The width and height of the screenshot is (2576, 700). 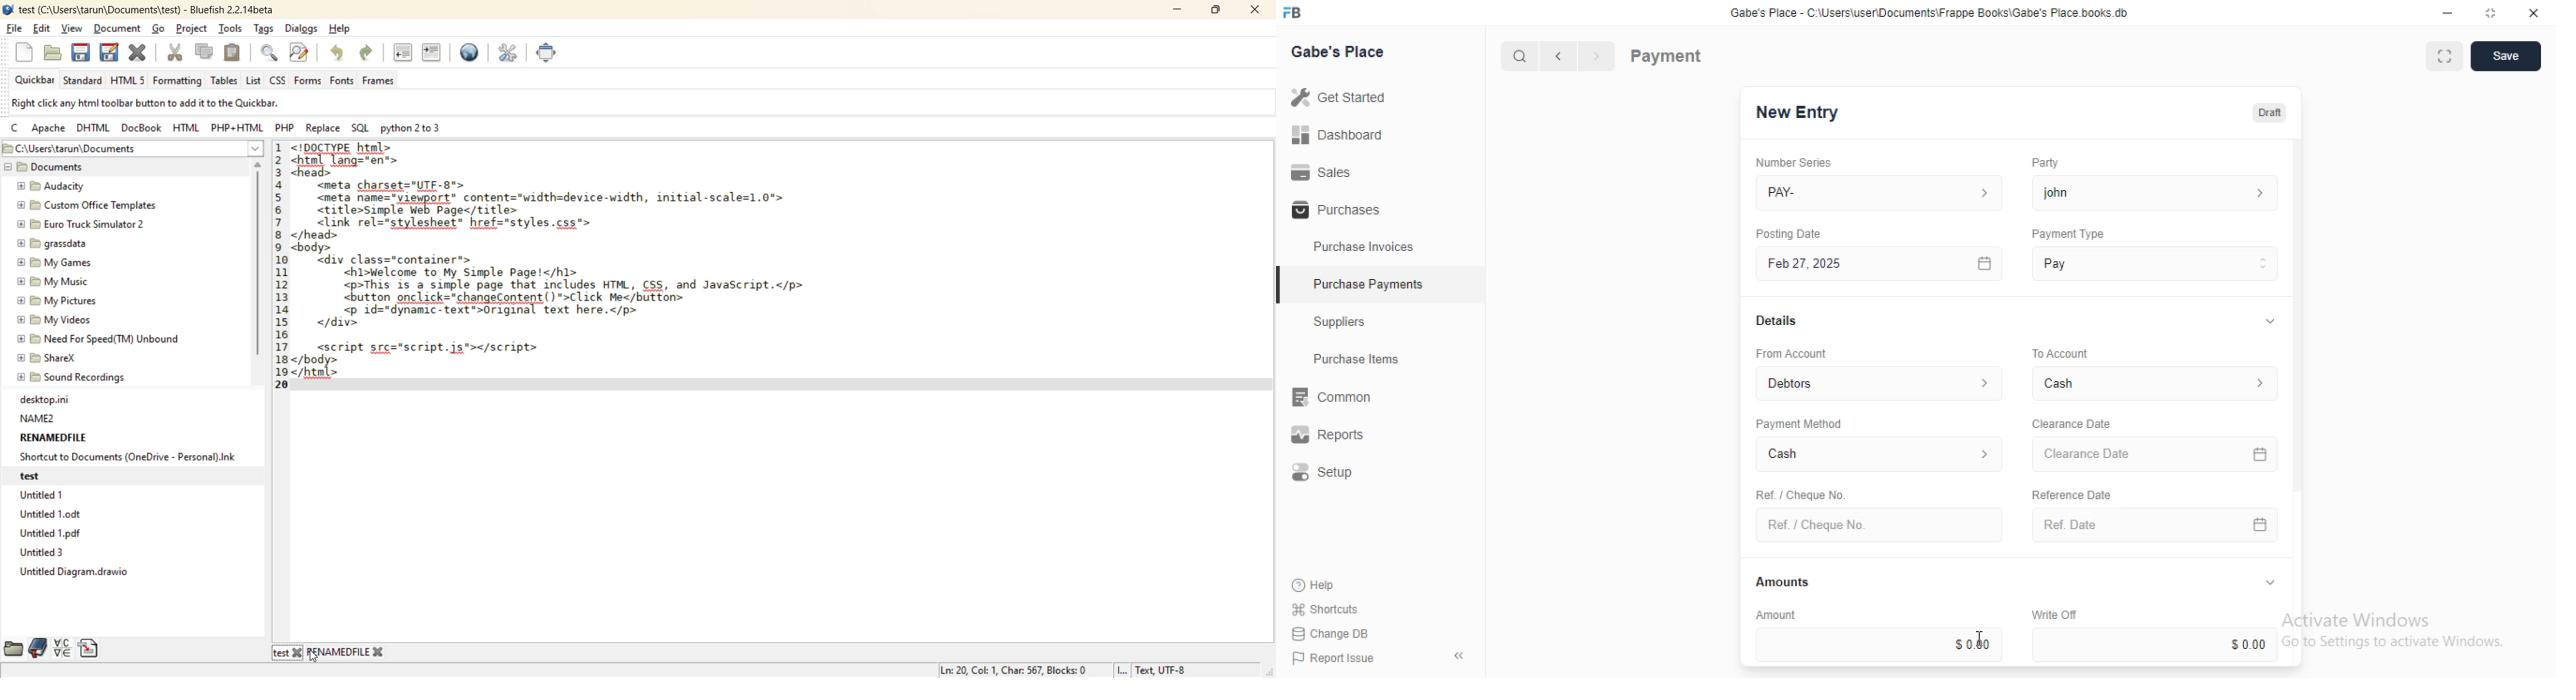 What do you see at coordinates (1342, 53) in the screenshot?
I see `Gabe's Place` at bounding box center [1342, 53].